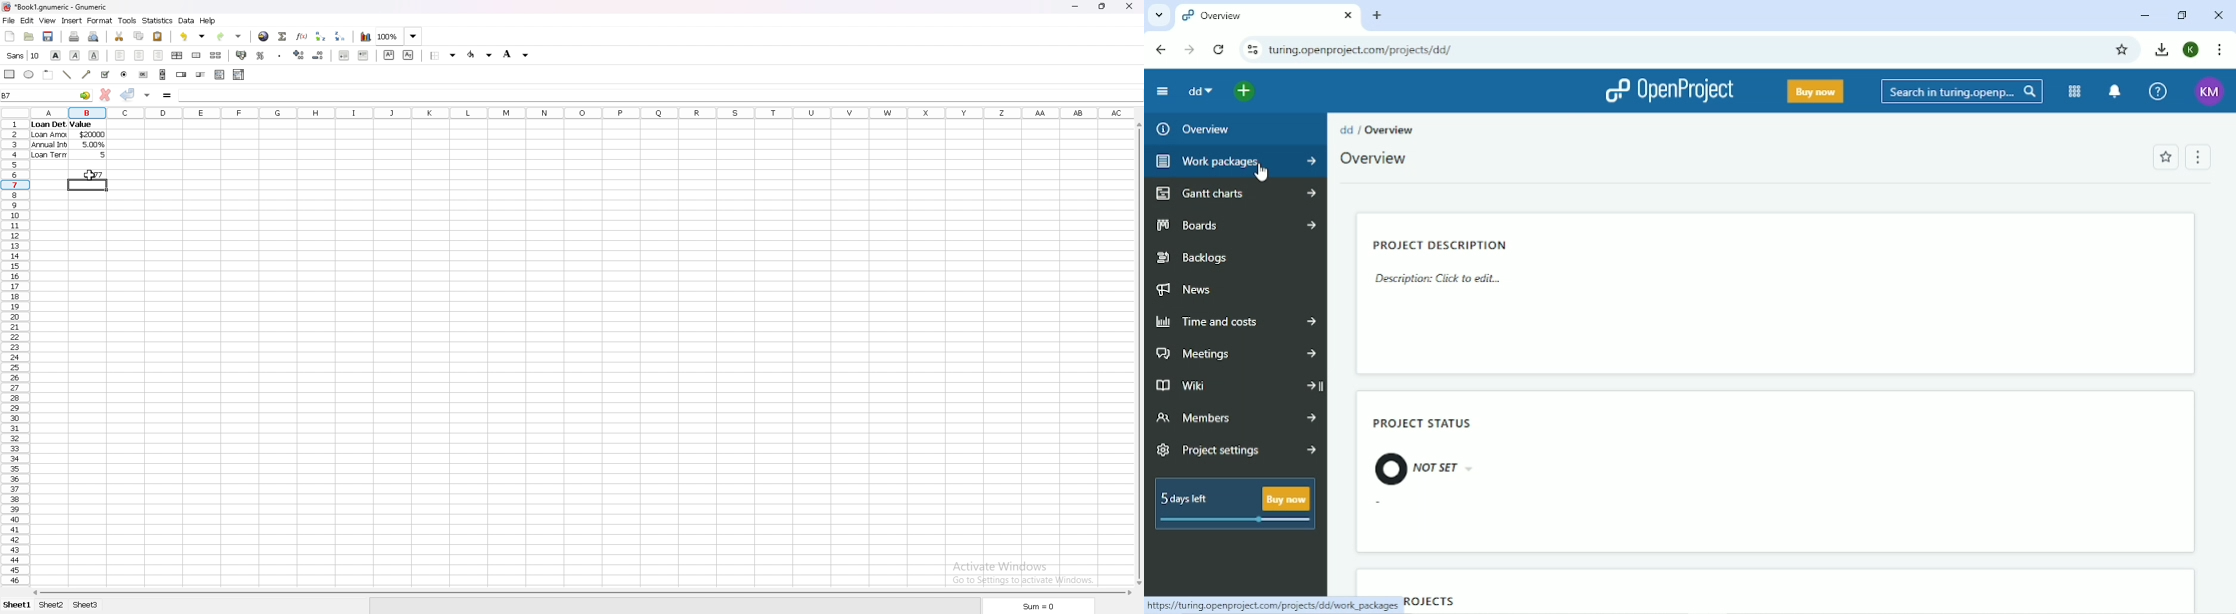 The width and height of the screenshot is (2240, 616). What do you see at coordinates (1231, 507) in the screenshot?
I see `5 days left` at bounding box center [1231, 507].